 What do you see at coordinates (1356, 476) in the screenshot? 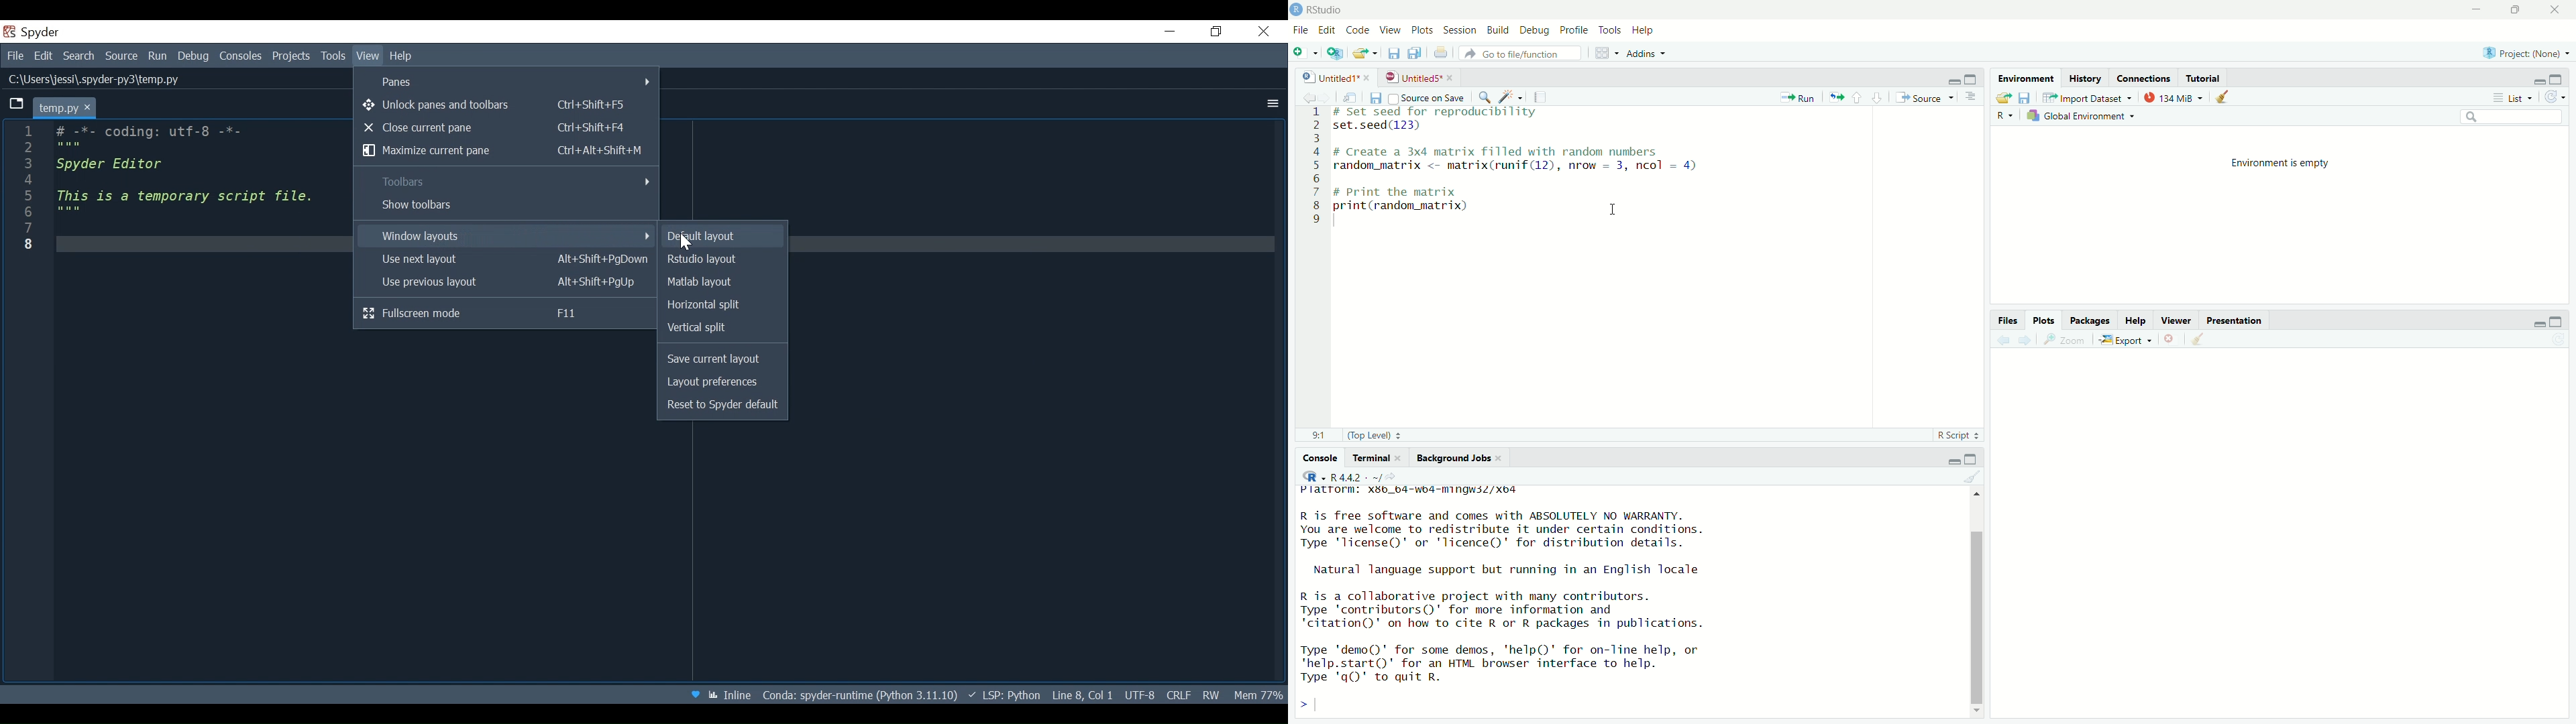
I see `, R442 - -` at bounding box center [1356, 476].